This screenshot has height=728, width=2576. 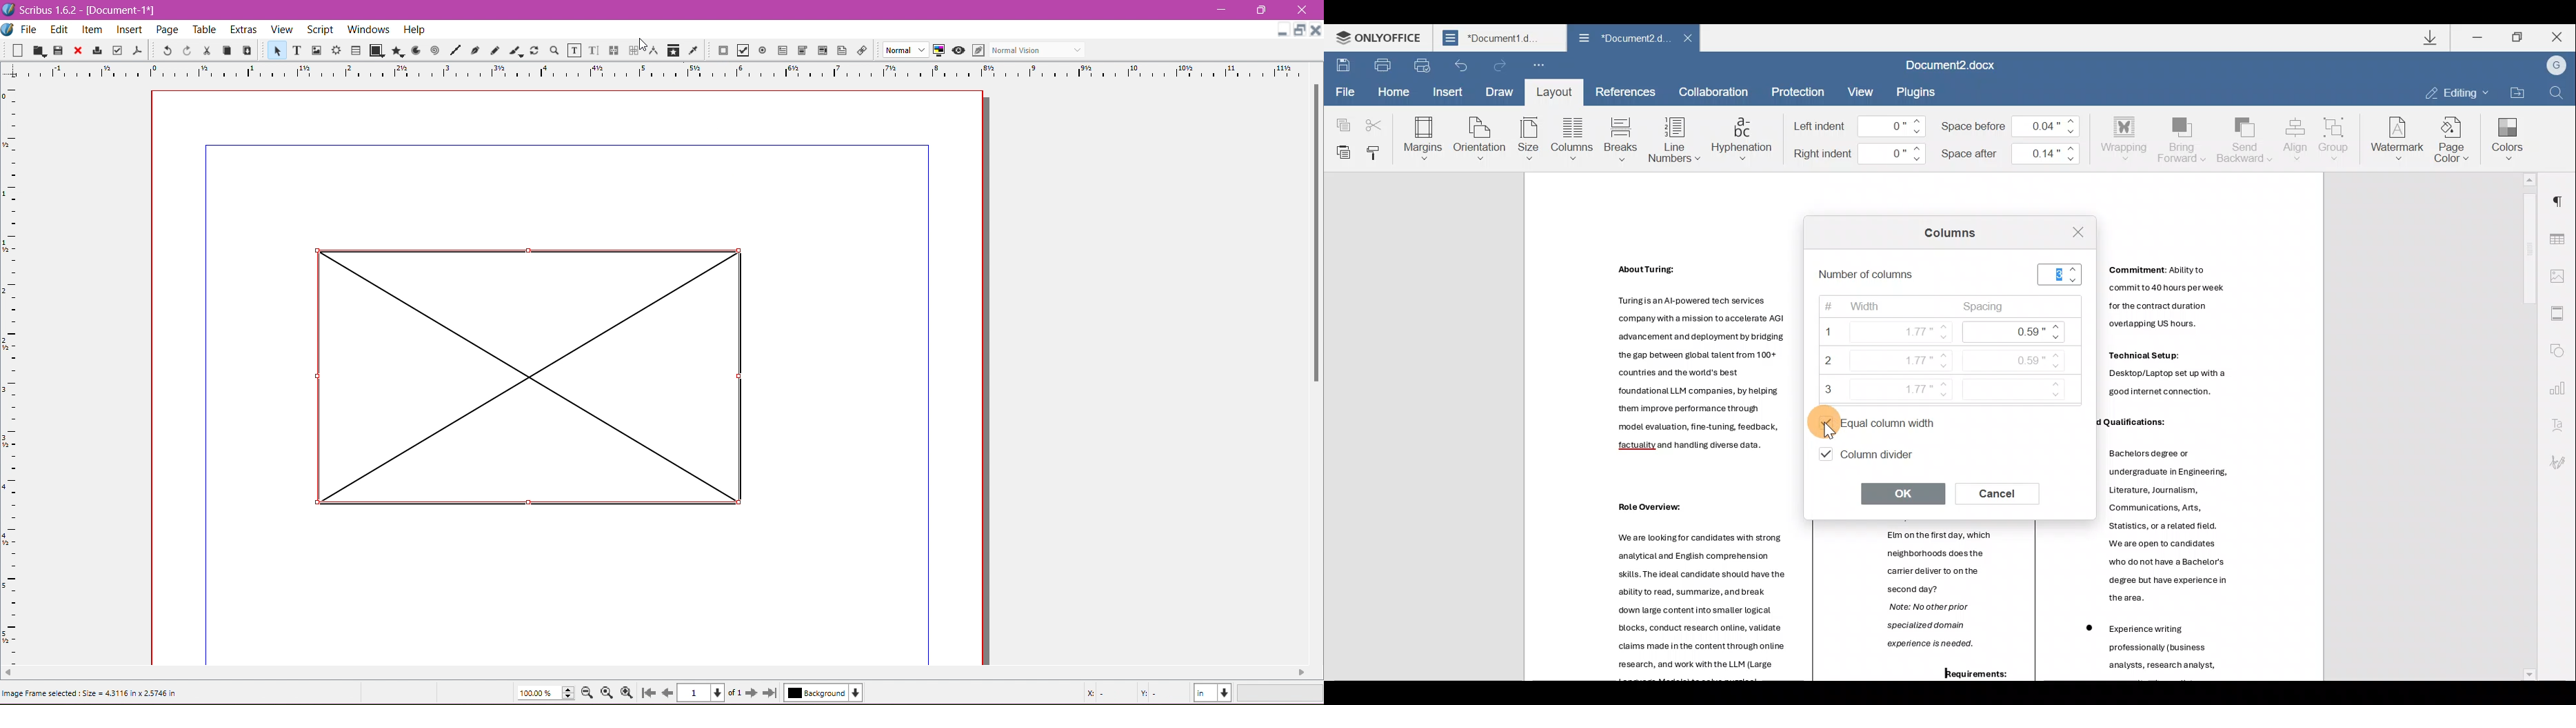 What do you see at coordinates (1620, 140) in the screenshot?
I see `Breaks` at bounding box center [1620, 140].